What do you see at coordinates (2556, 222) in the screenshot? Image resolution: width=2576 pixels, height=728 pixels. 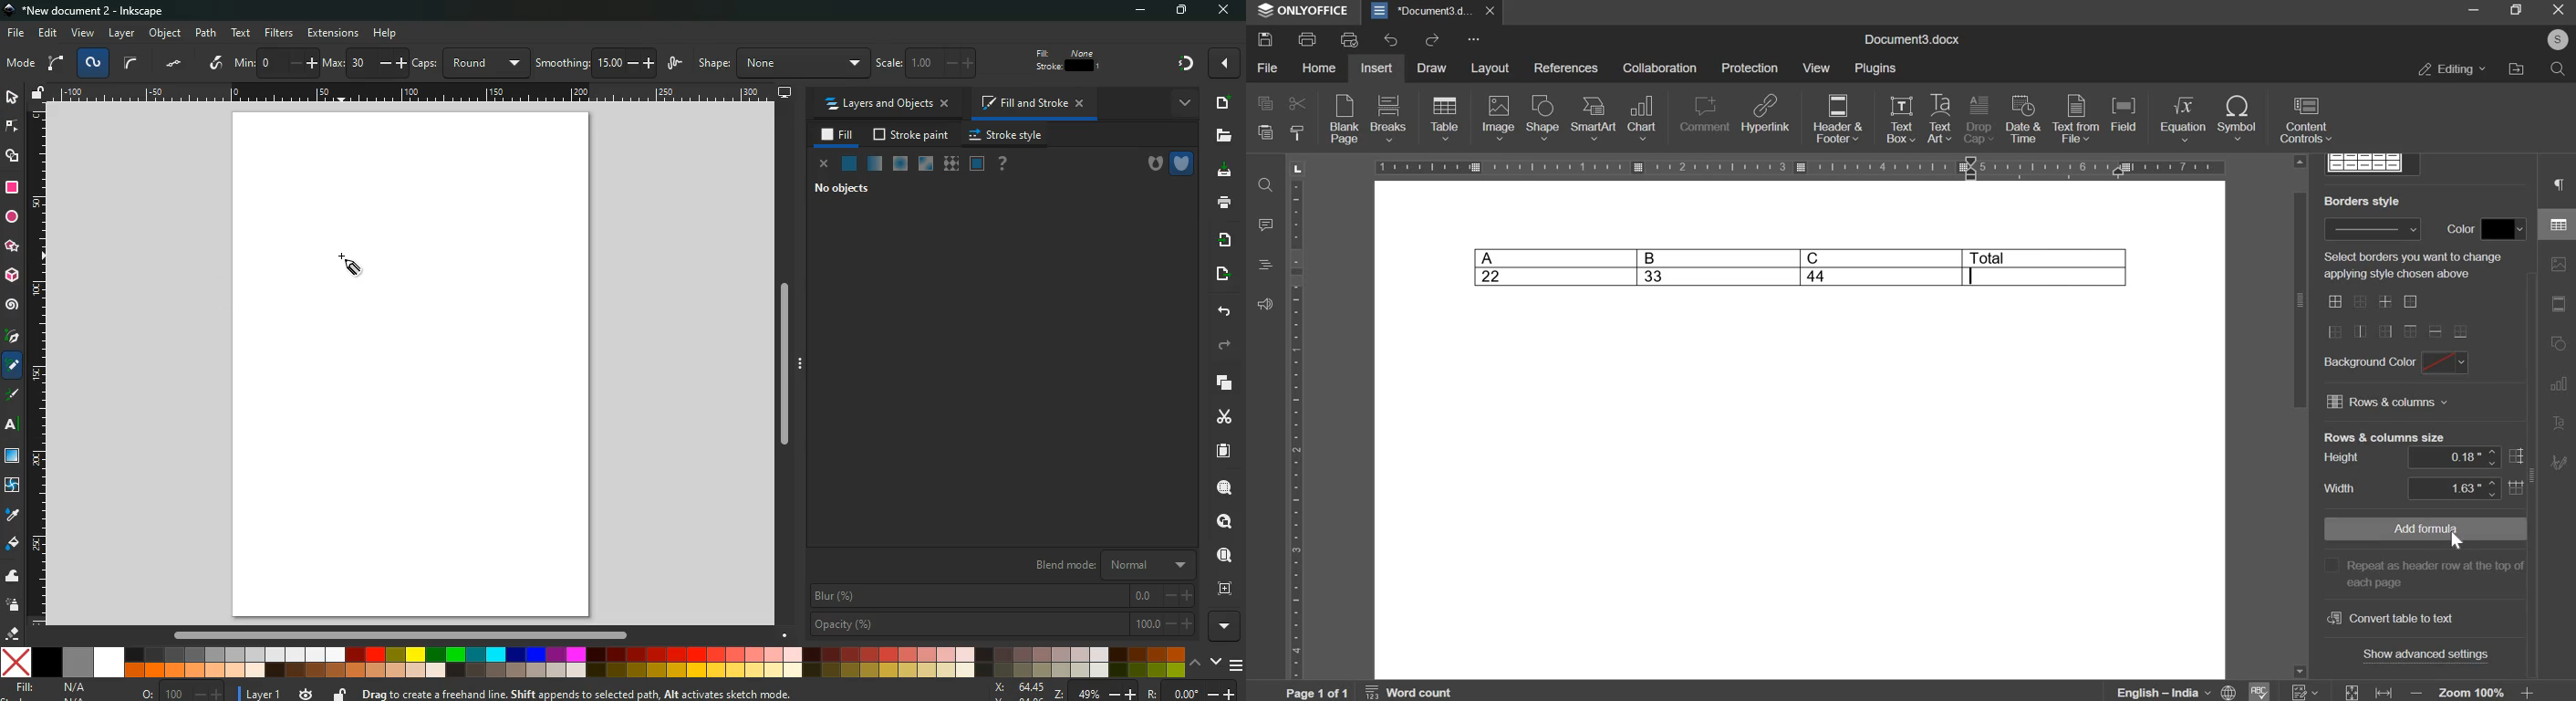 I see `table settings` at bounding box center [2556, 222].